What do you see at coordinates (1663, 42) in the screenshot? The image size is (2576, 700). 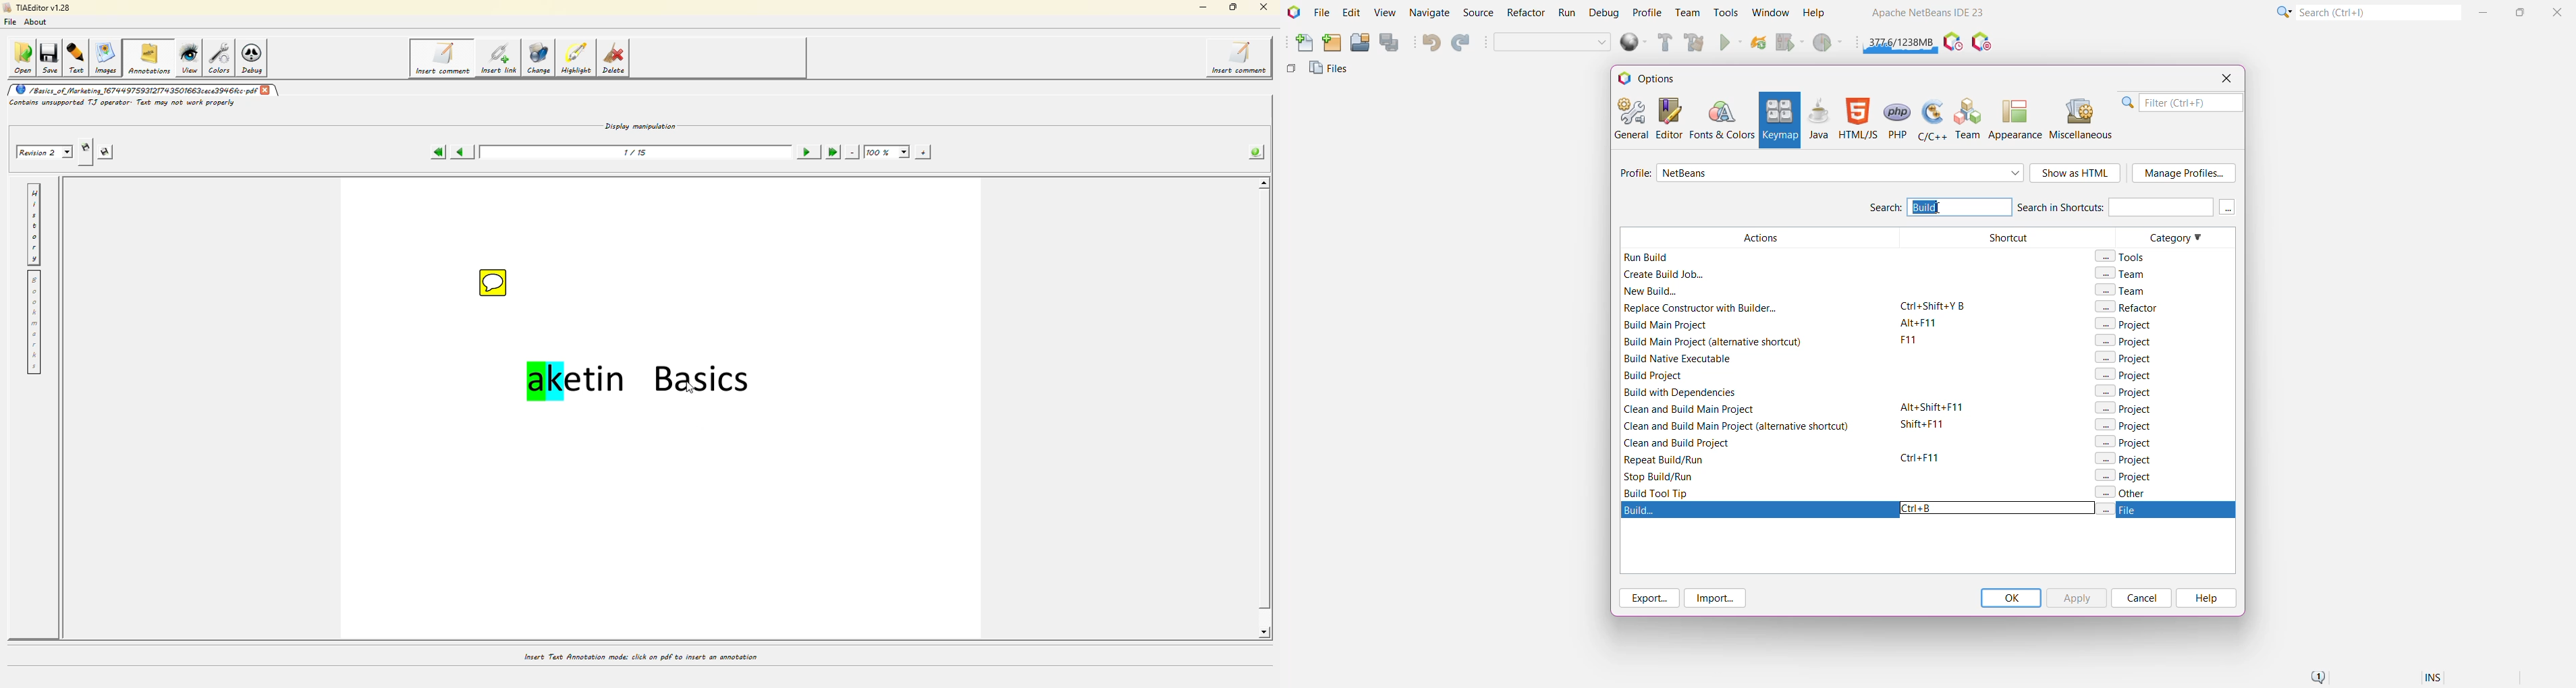 I see `Build Main Project` at bounding box center [1663, 42].